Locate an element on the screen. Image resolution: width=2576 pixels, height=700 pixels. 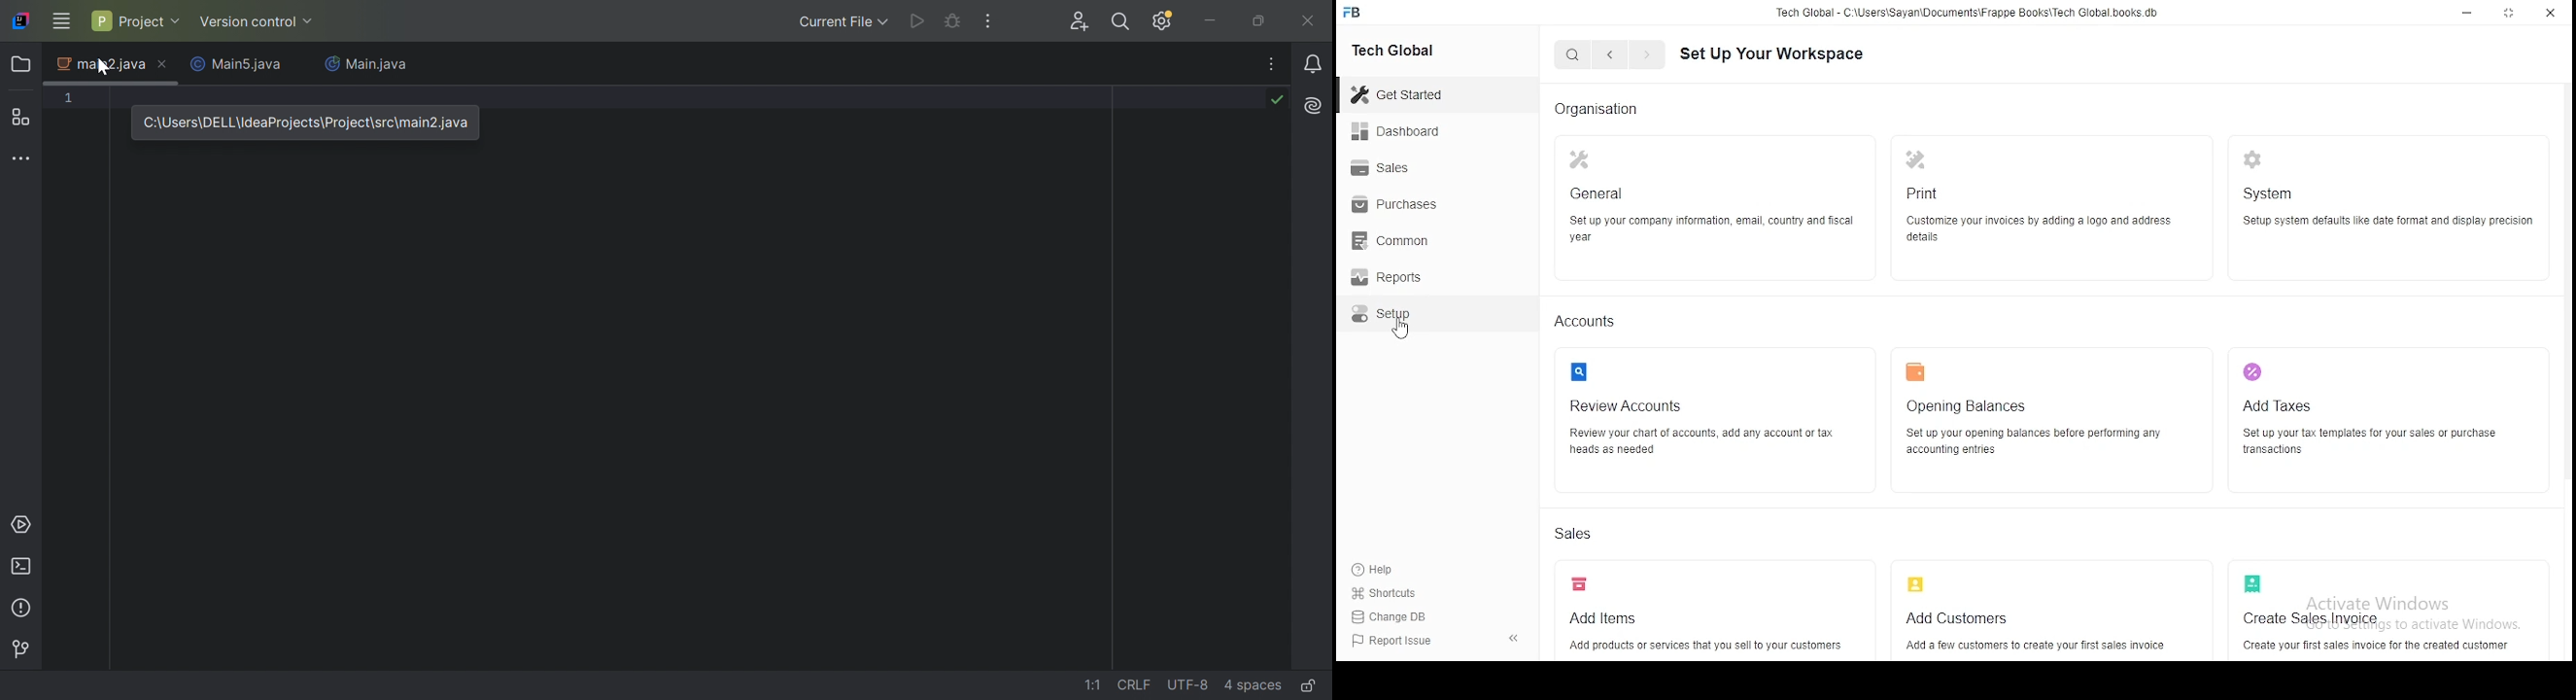
Sales  is located at coordinates (1410, 170).